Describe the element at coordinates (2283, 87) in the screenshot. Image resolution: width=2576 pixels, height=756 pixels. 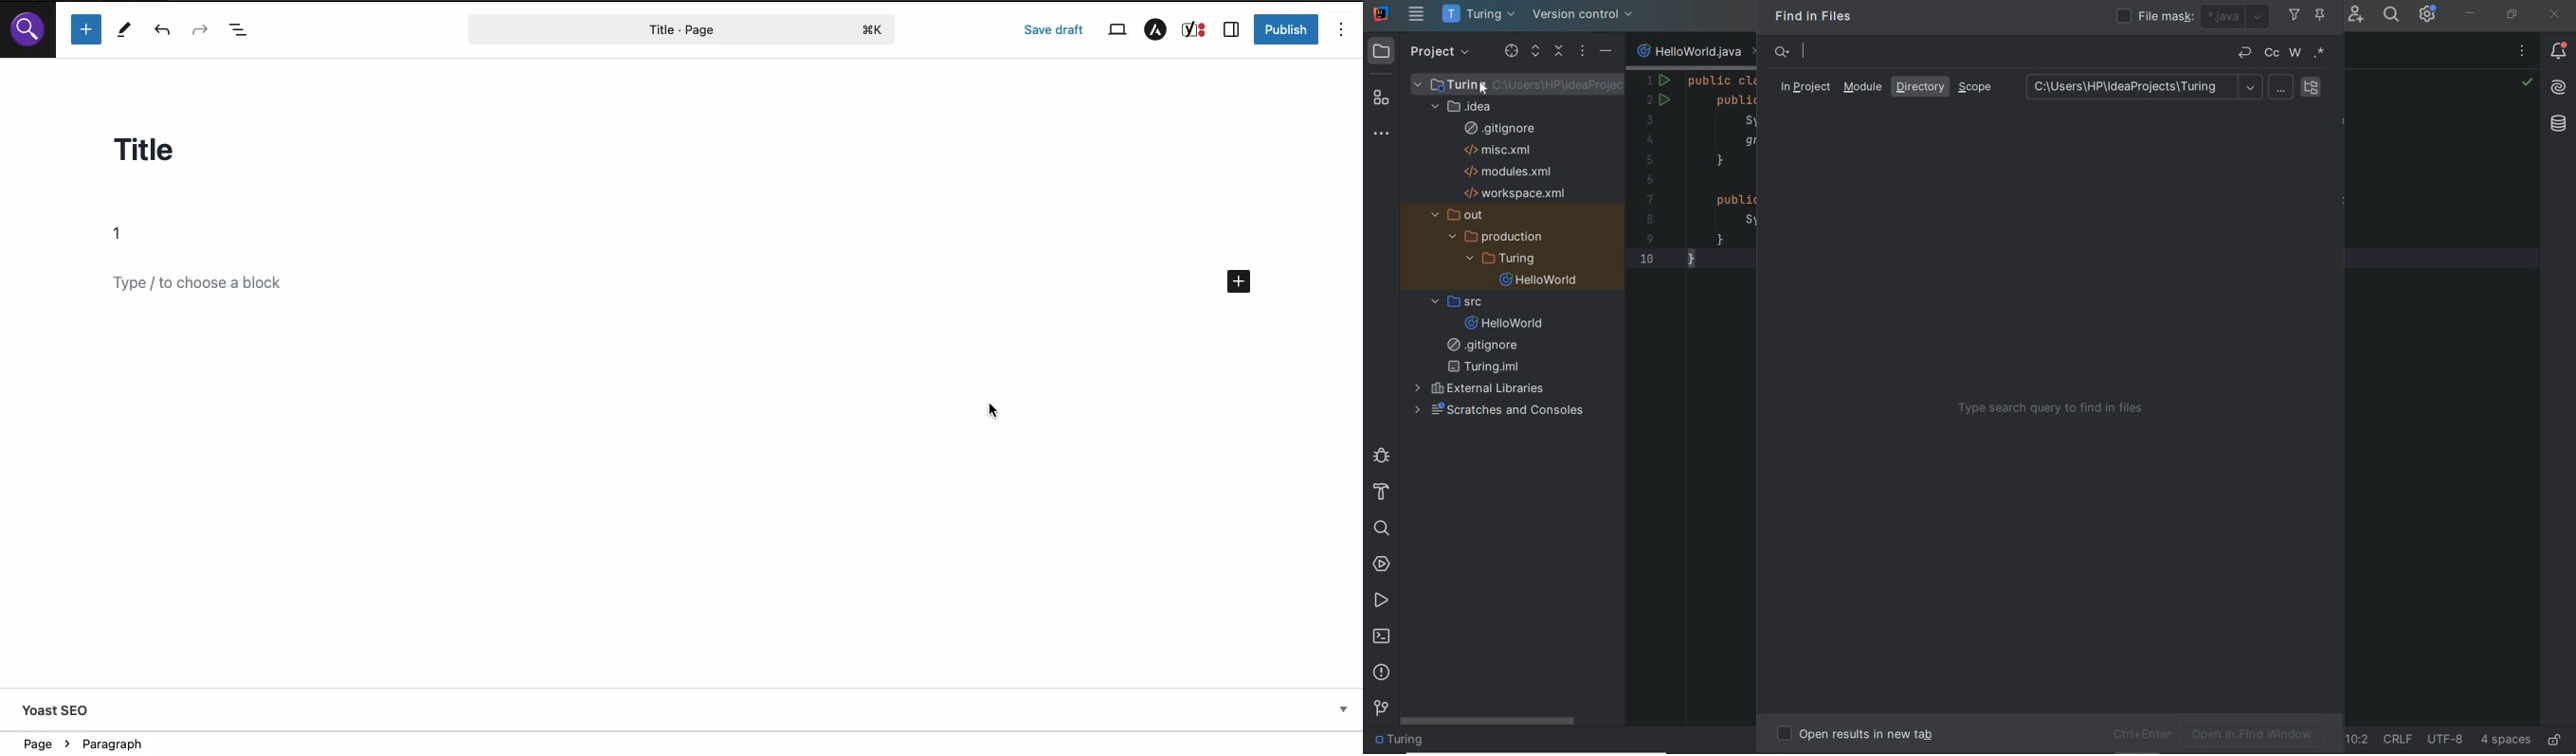
I see `shift+enter` at that location.